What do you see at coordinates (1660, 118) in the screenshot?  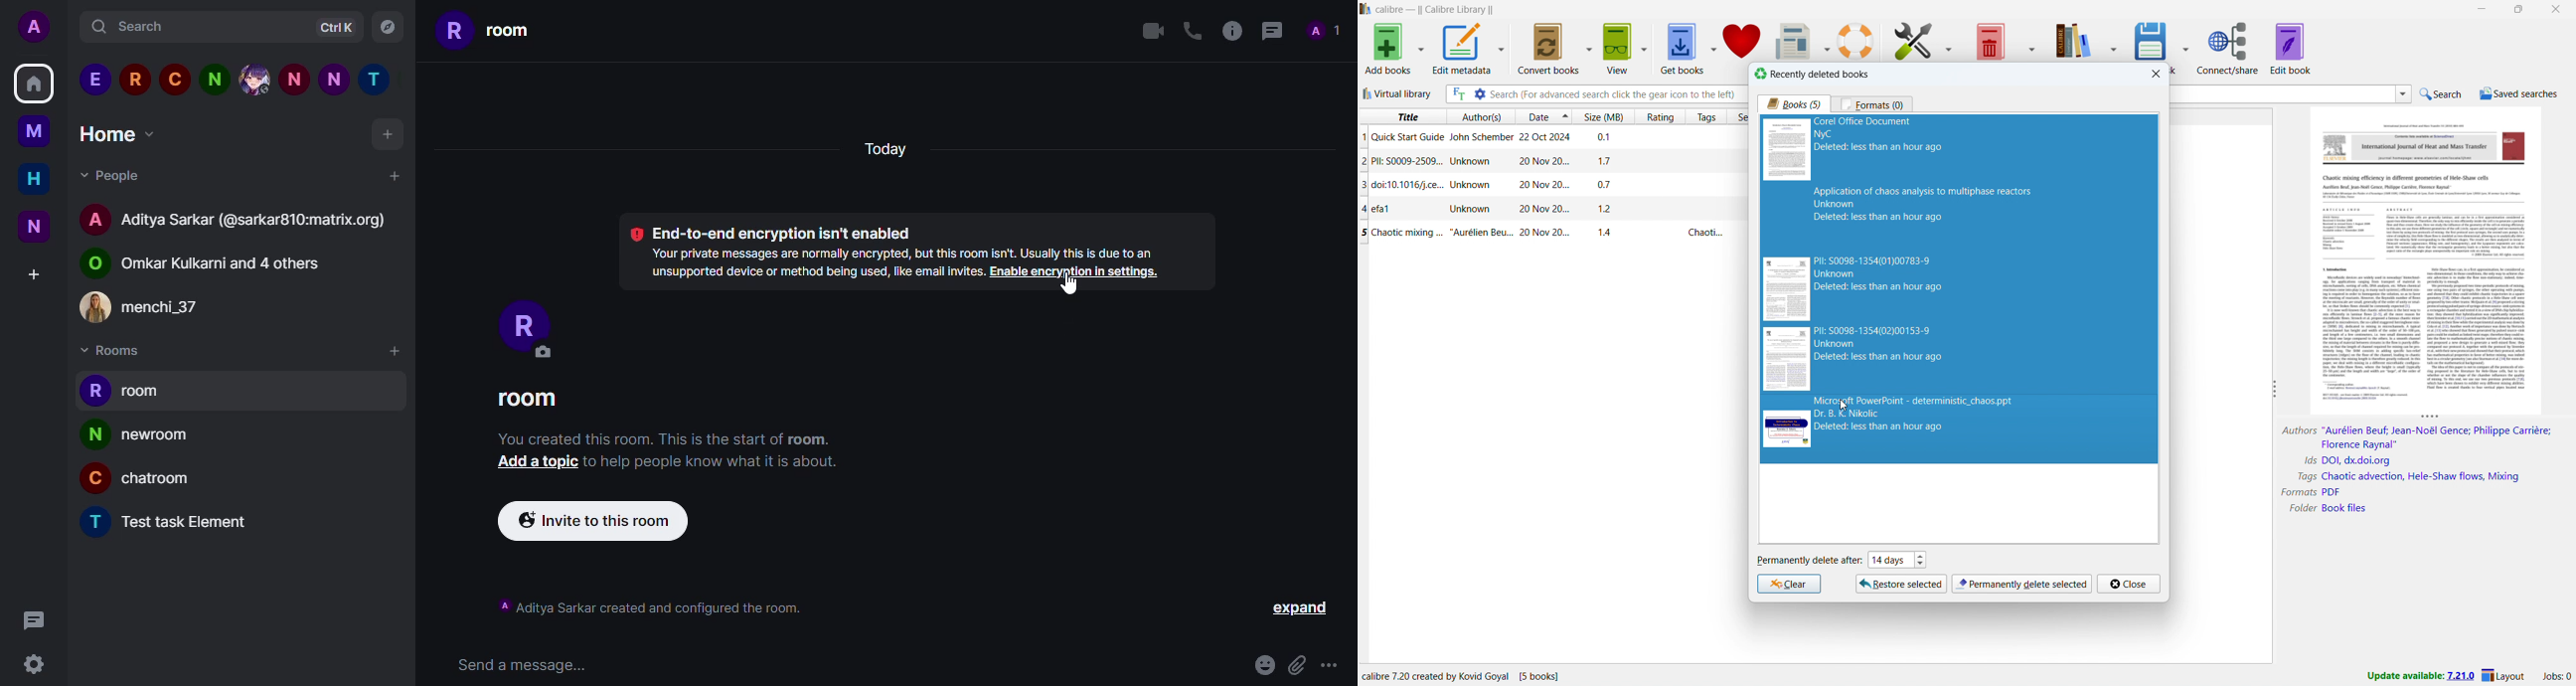 I see `sort by rating` at bounding box center [1660, 118].